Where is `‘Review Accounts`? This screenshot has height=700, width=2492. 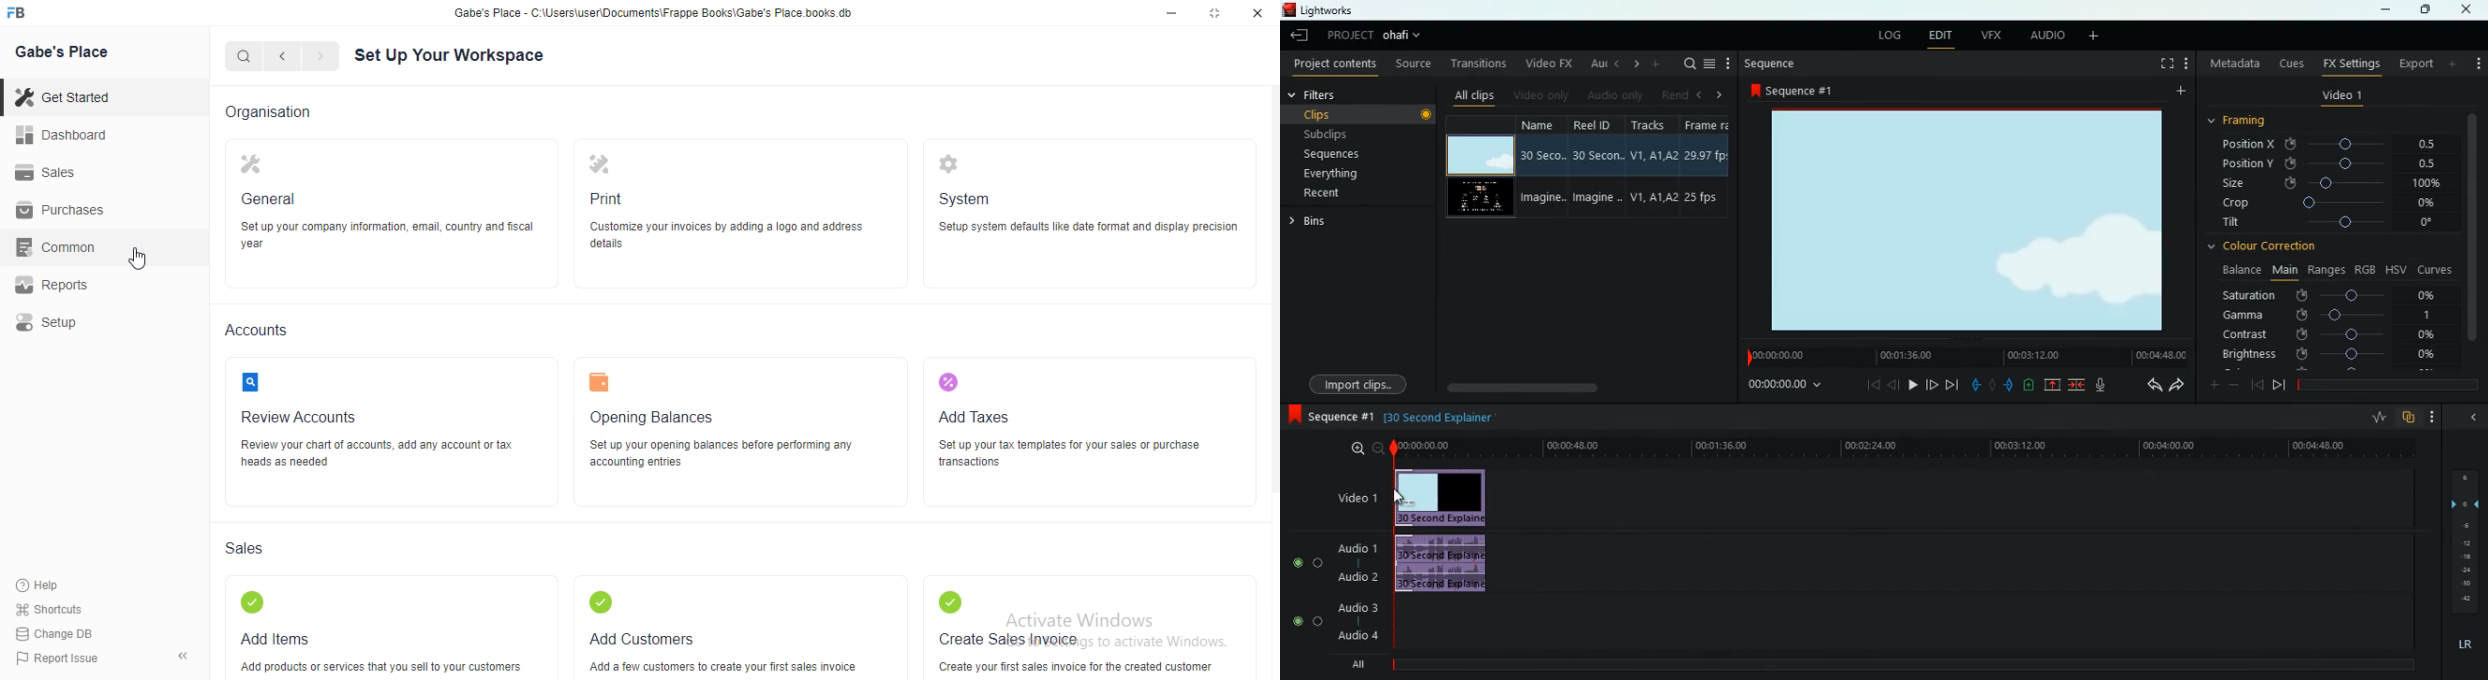
‘Review Accounts is located at coordinates (300, 397).